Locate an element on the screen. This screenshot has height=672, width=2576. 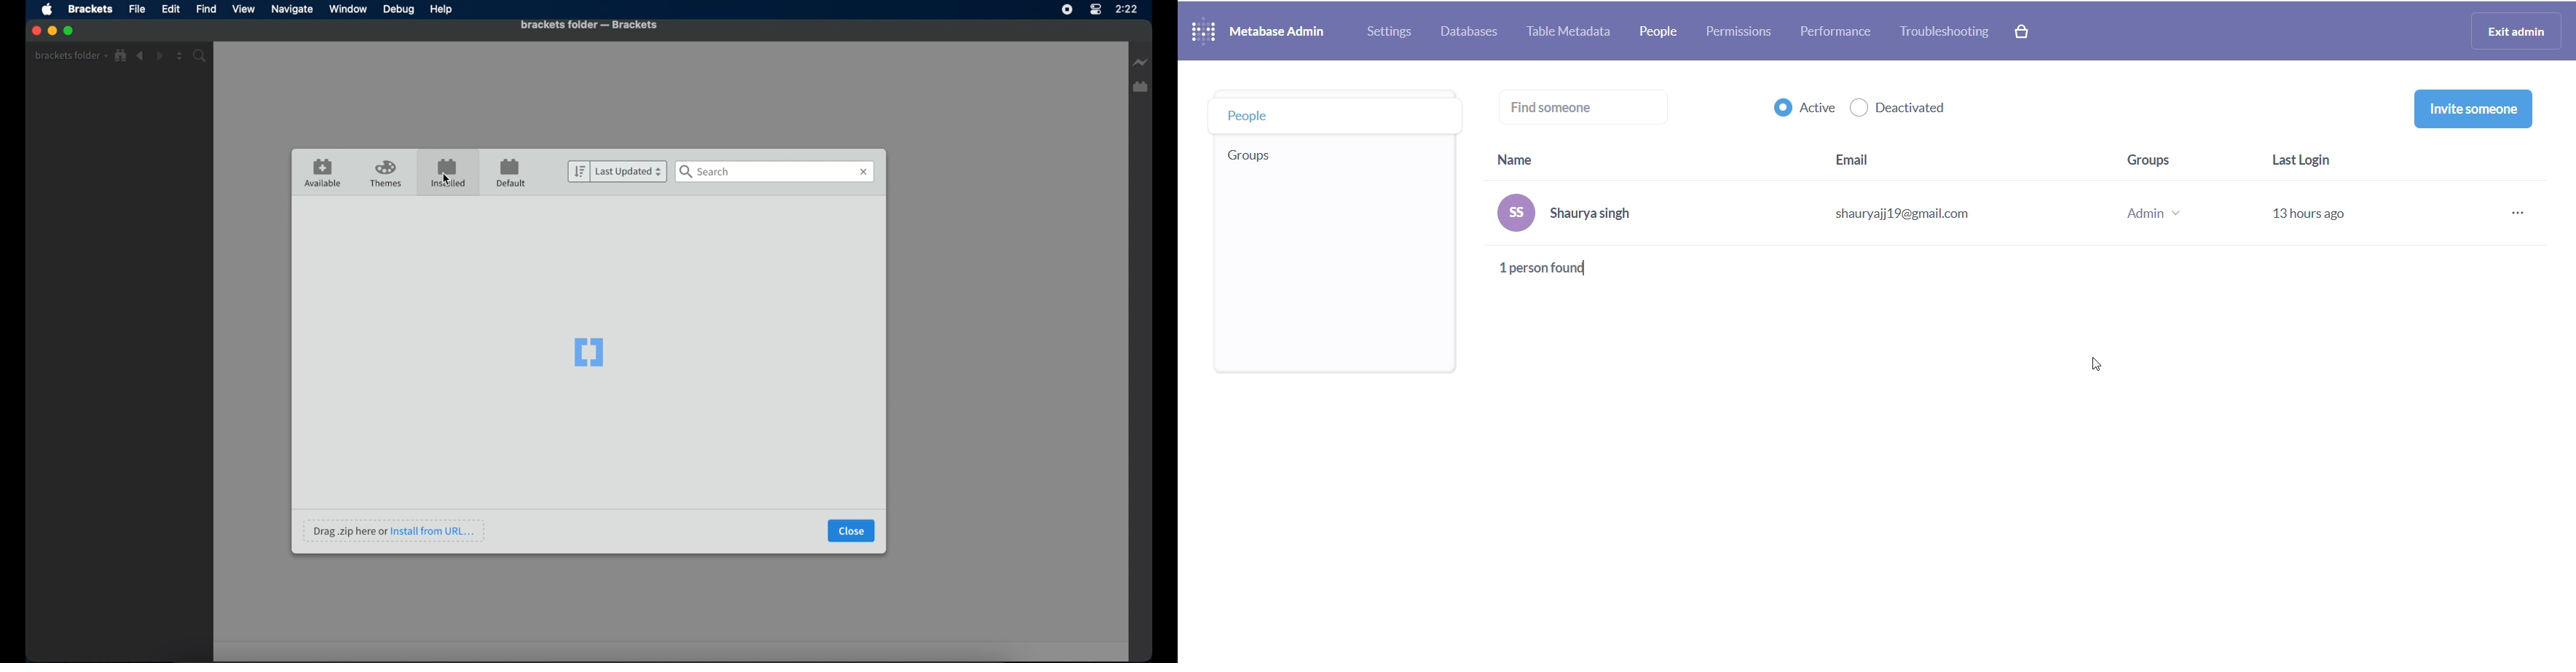
navigate is located at coordinates (291, 9).